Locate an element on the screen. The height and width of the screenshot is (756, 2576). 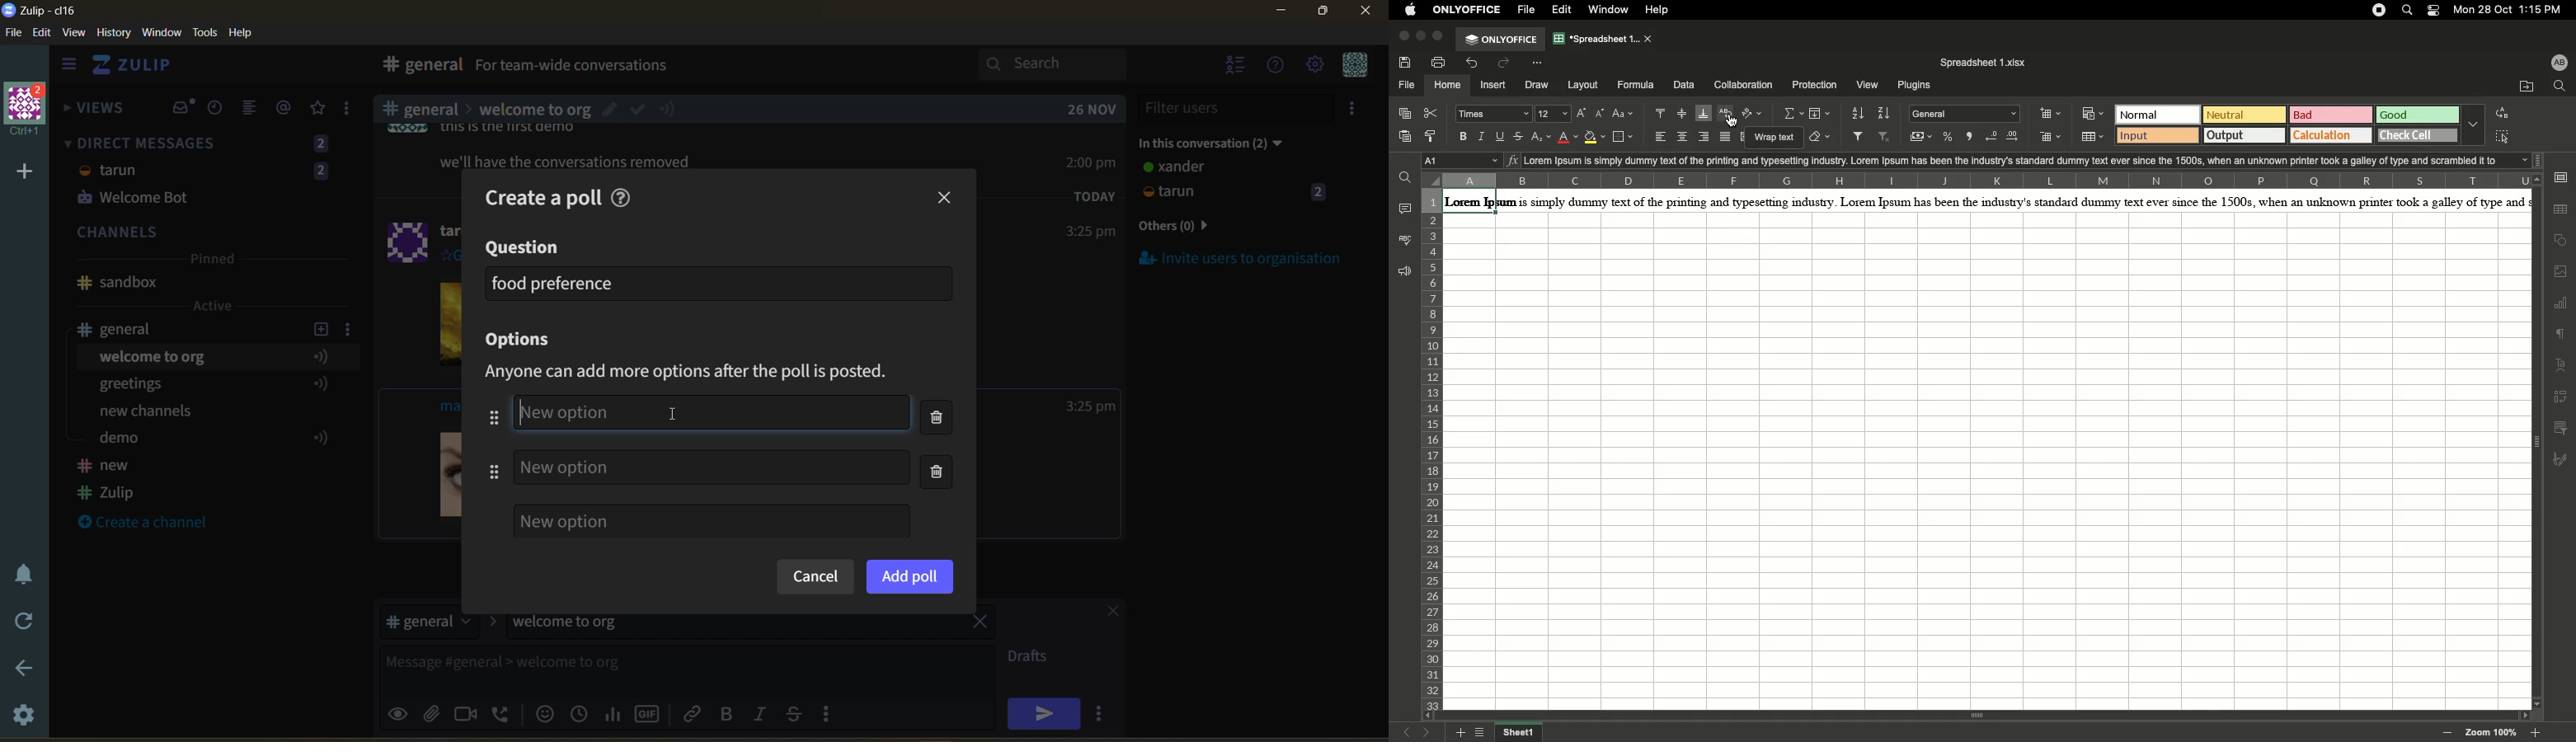
slicer is located at coordinates (2562, 426).